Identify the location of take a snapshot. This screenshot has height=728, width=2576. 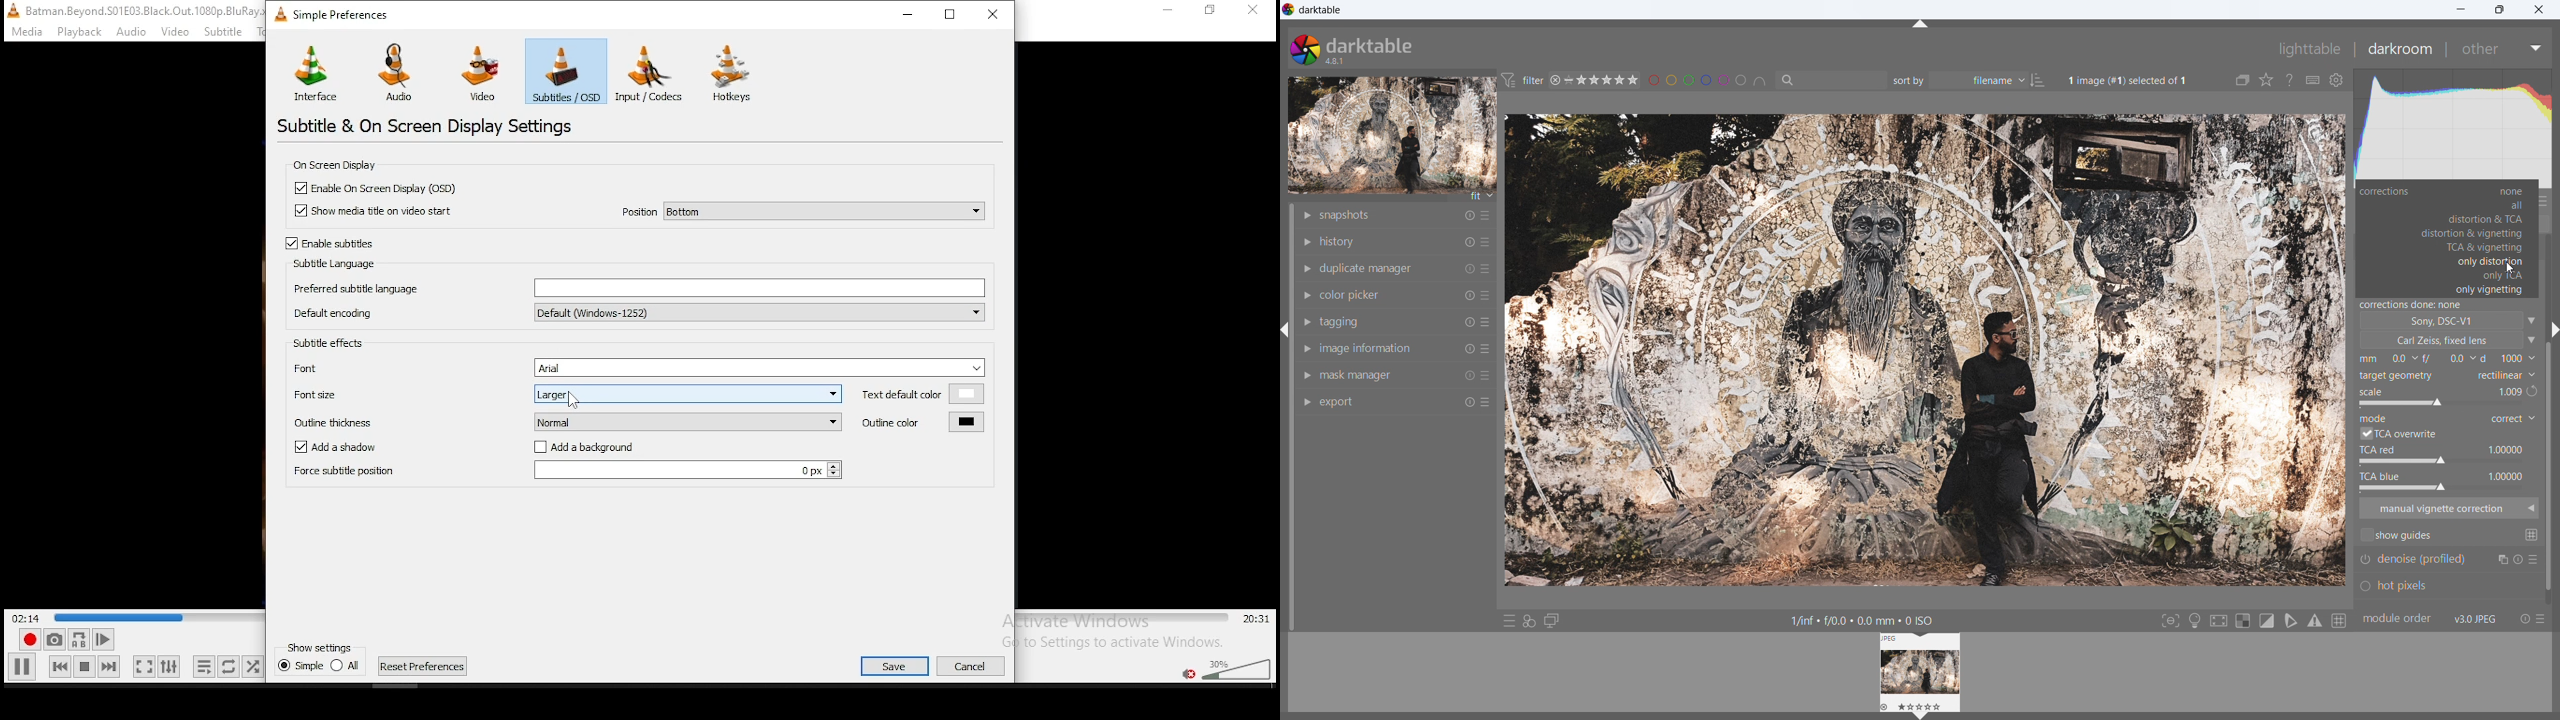
(52, 640).